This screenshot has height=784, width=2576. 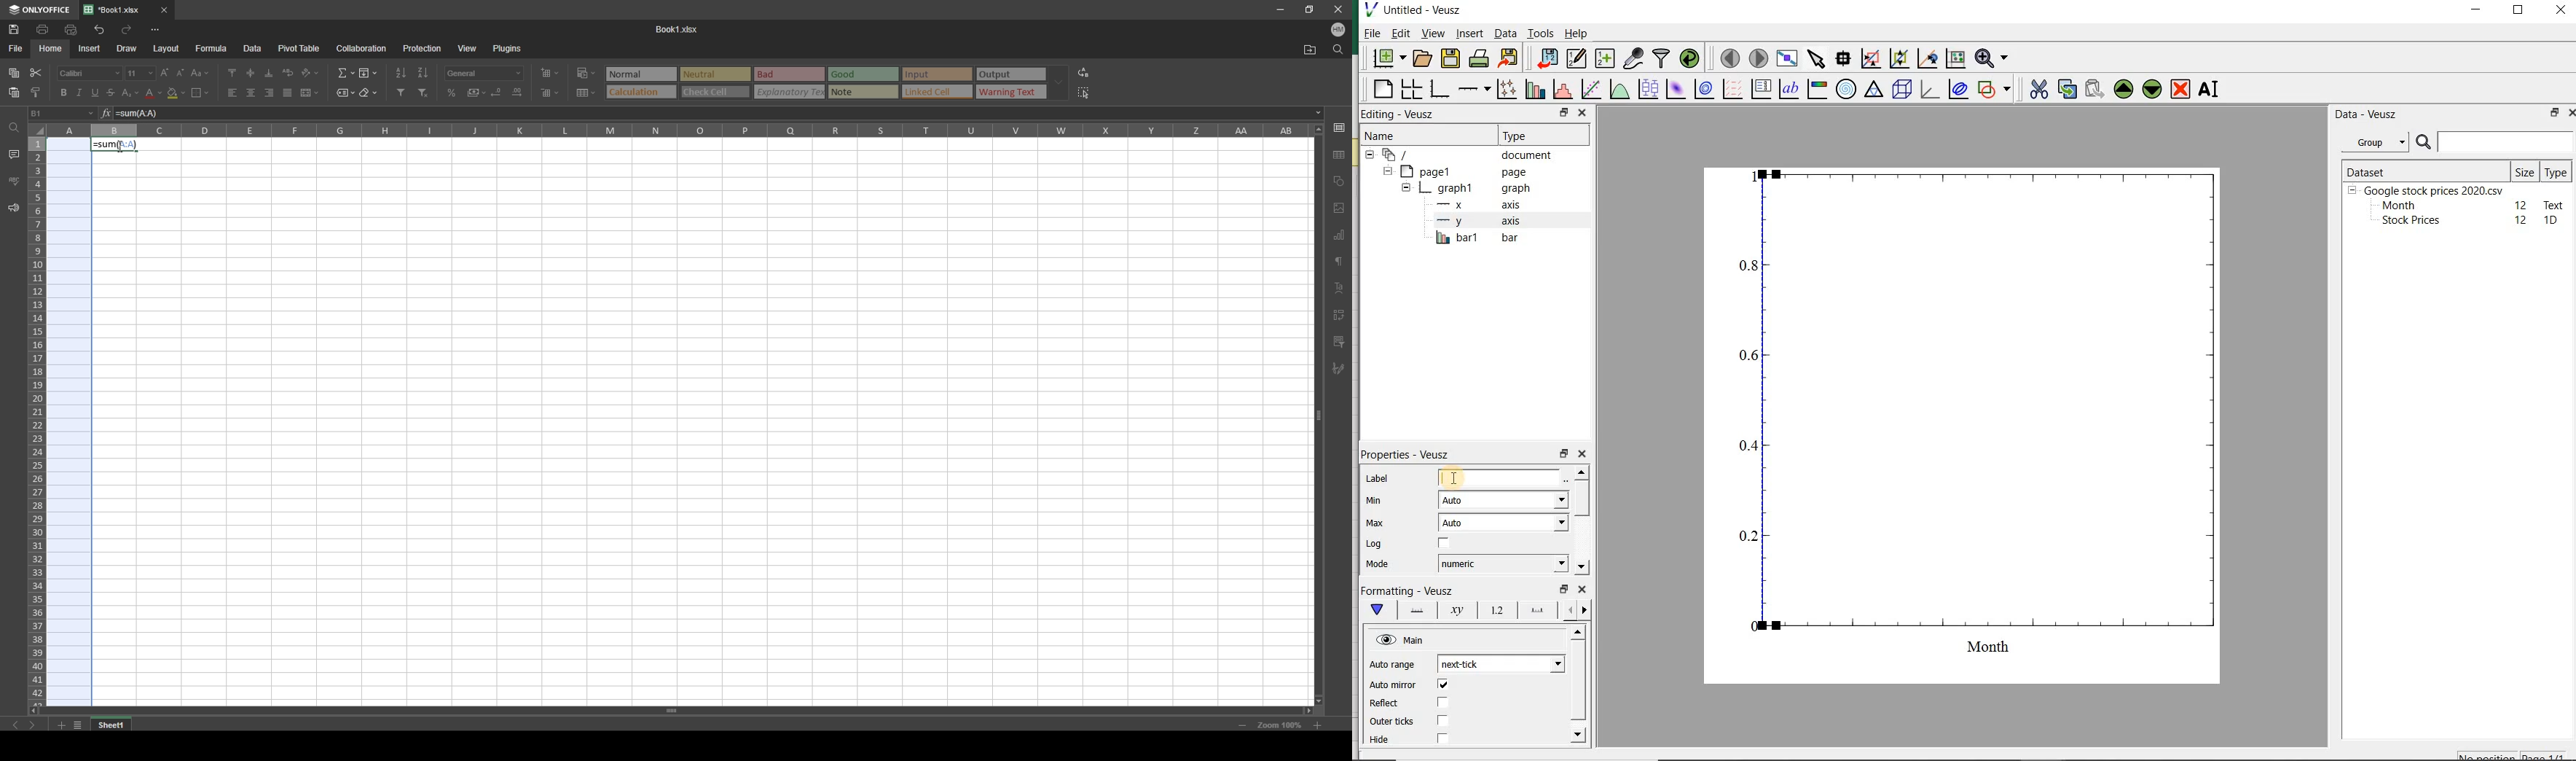 What do you see at coordinates (452, 93) in the screenshot?
I see `percentage style` at bounding box center [452, 93].